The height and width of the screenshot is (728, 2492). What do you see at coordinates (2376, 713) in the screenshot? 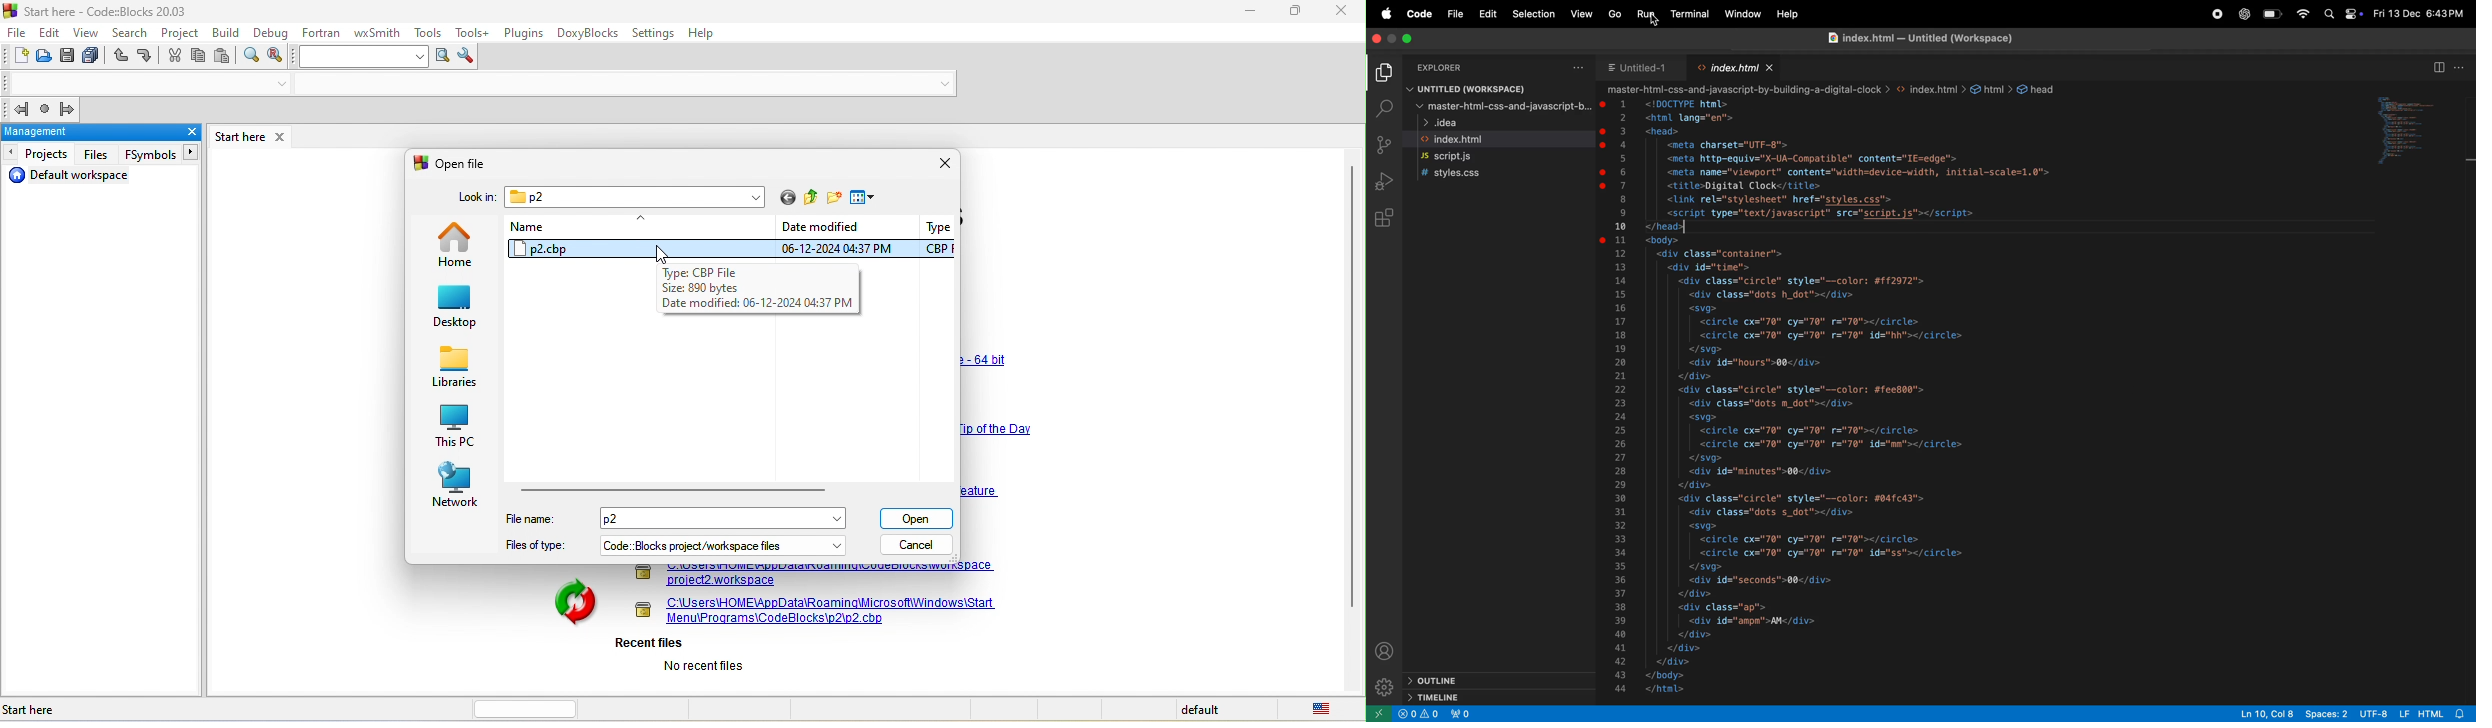
I see `UTF 8` at bounding box center [2376, 713].